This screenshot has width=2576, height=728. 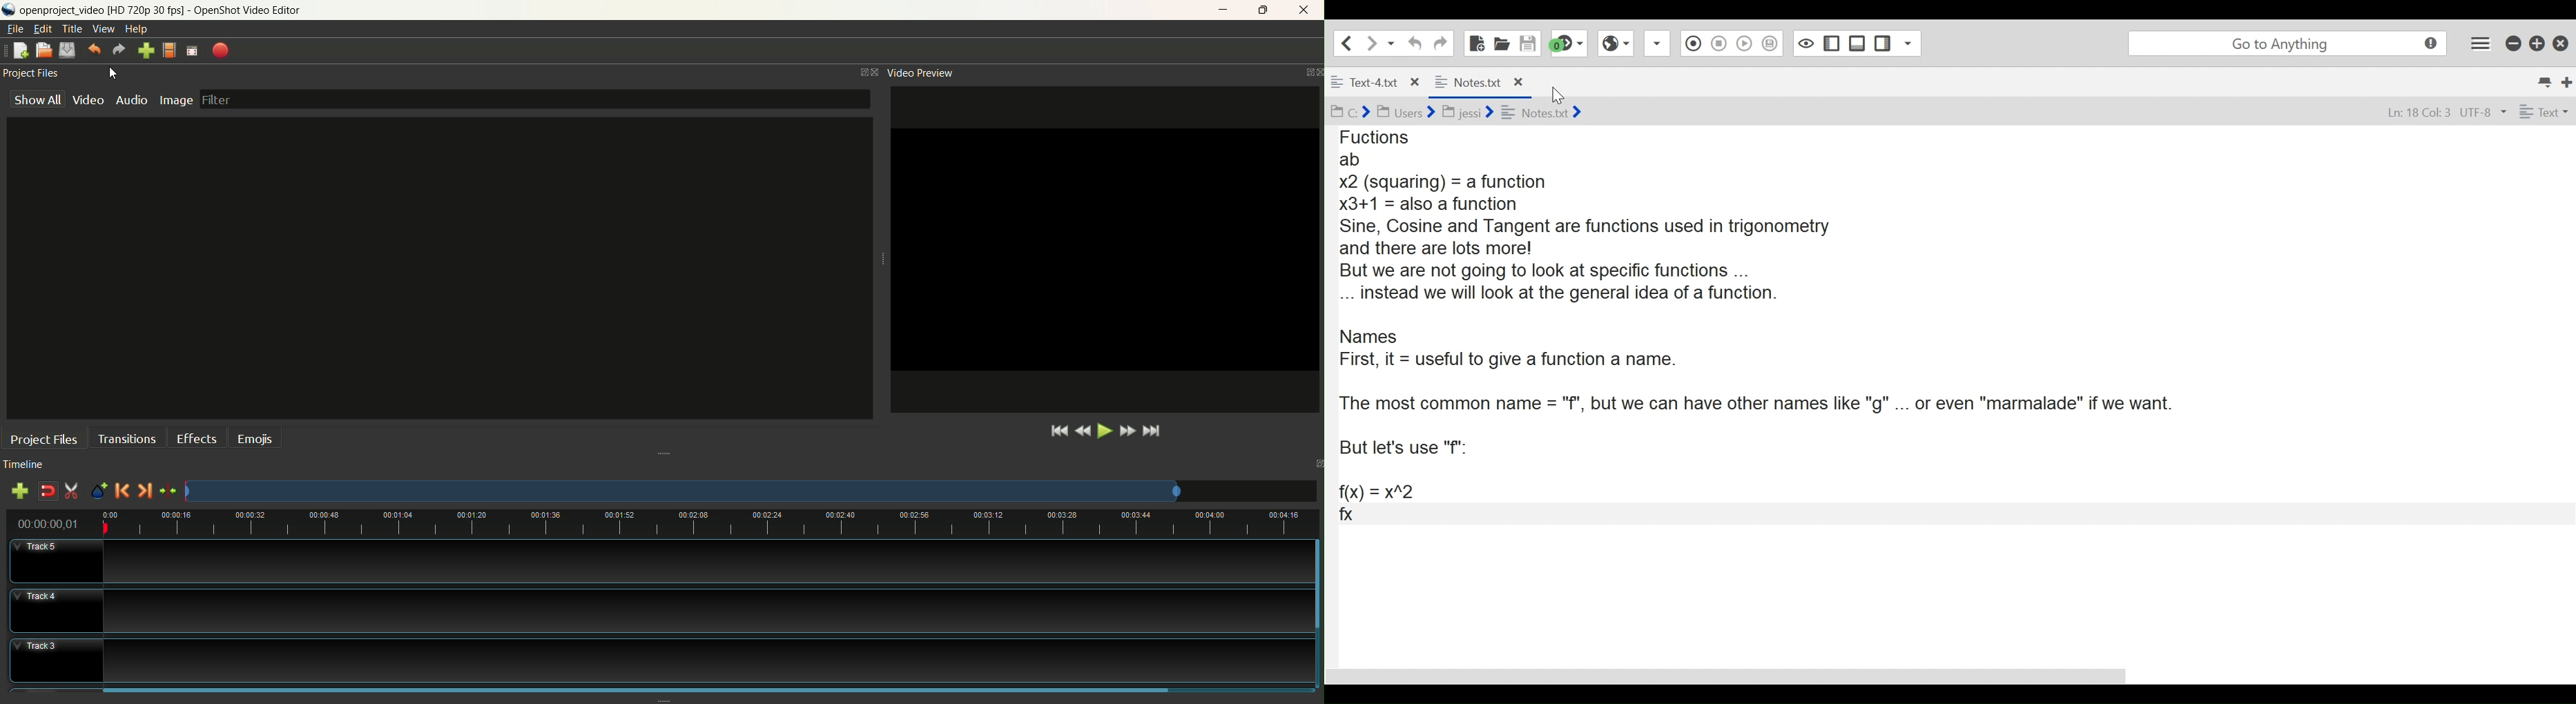 I want to click on undo, so click(x=96, y=50).